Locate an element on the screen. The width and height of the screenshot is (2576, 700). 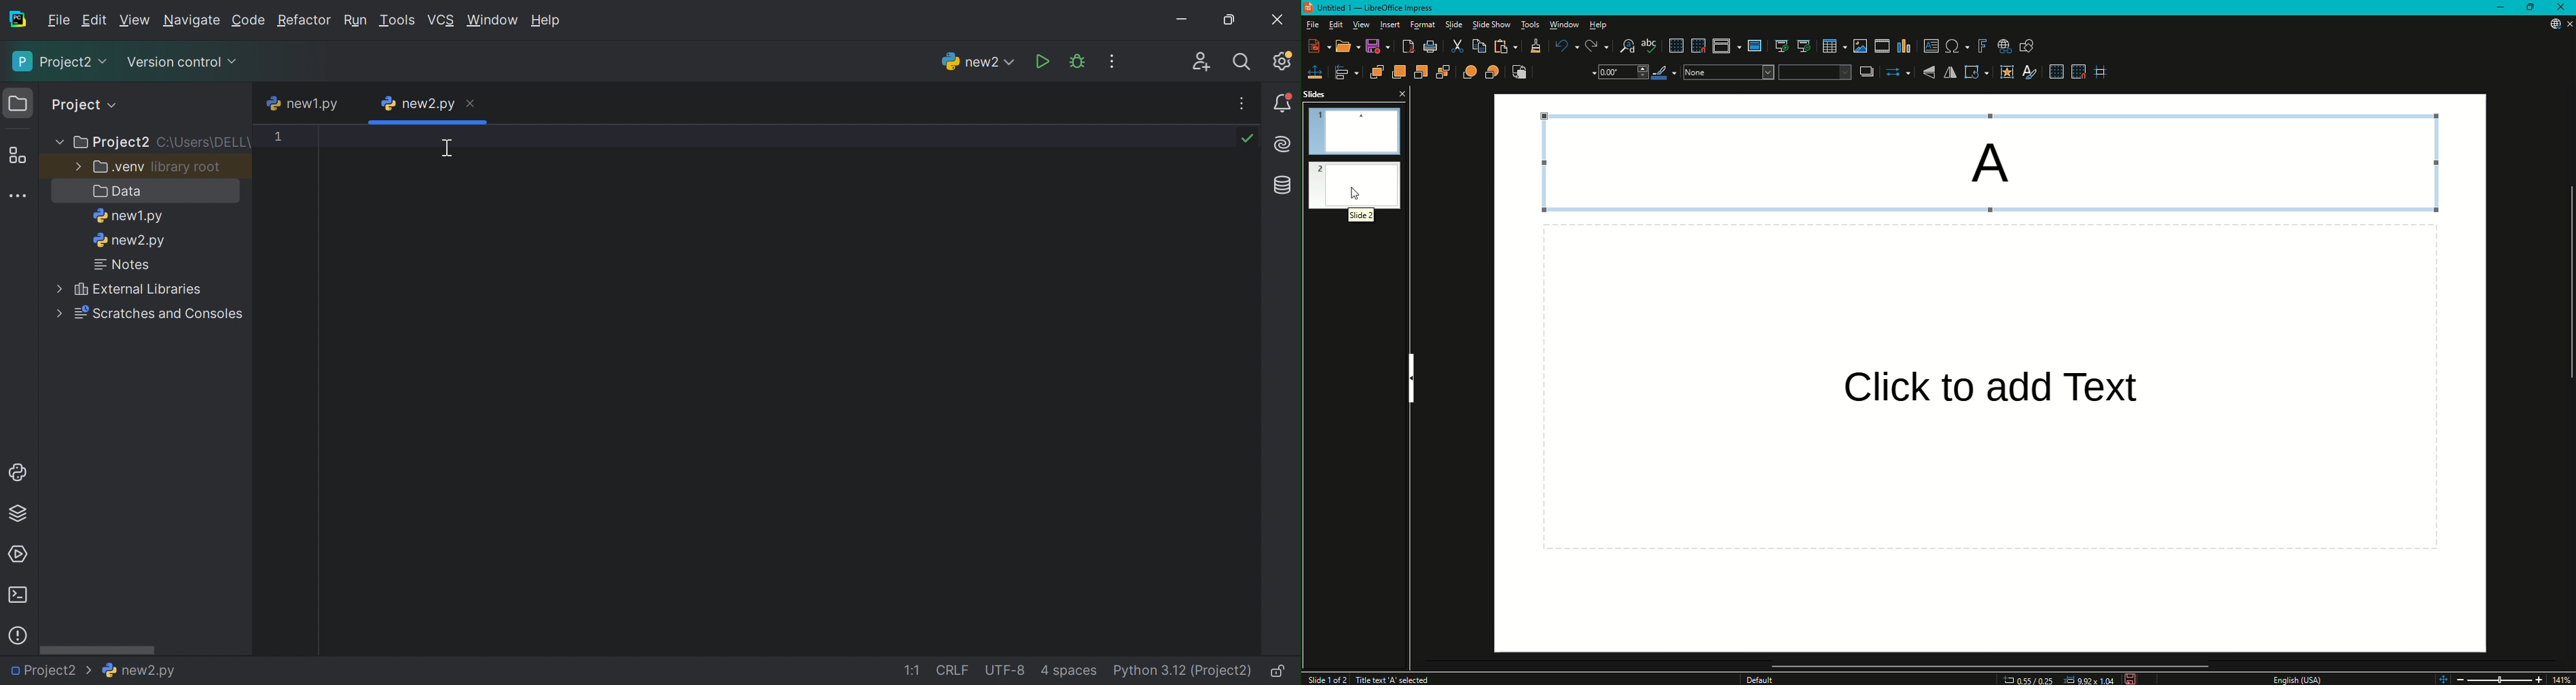
Interaction is located at coordinates (2007, 72).